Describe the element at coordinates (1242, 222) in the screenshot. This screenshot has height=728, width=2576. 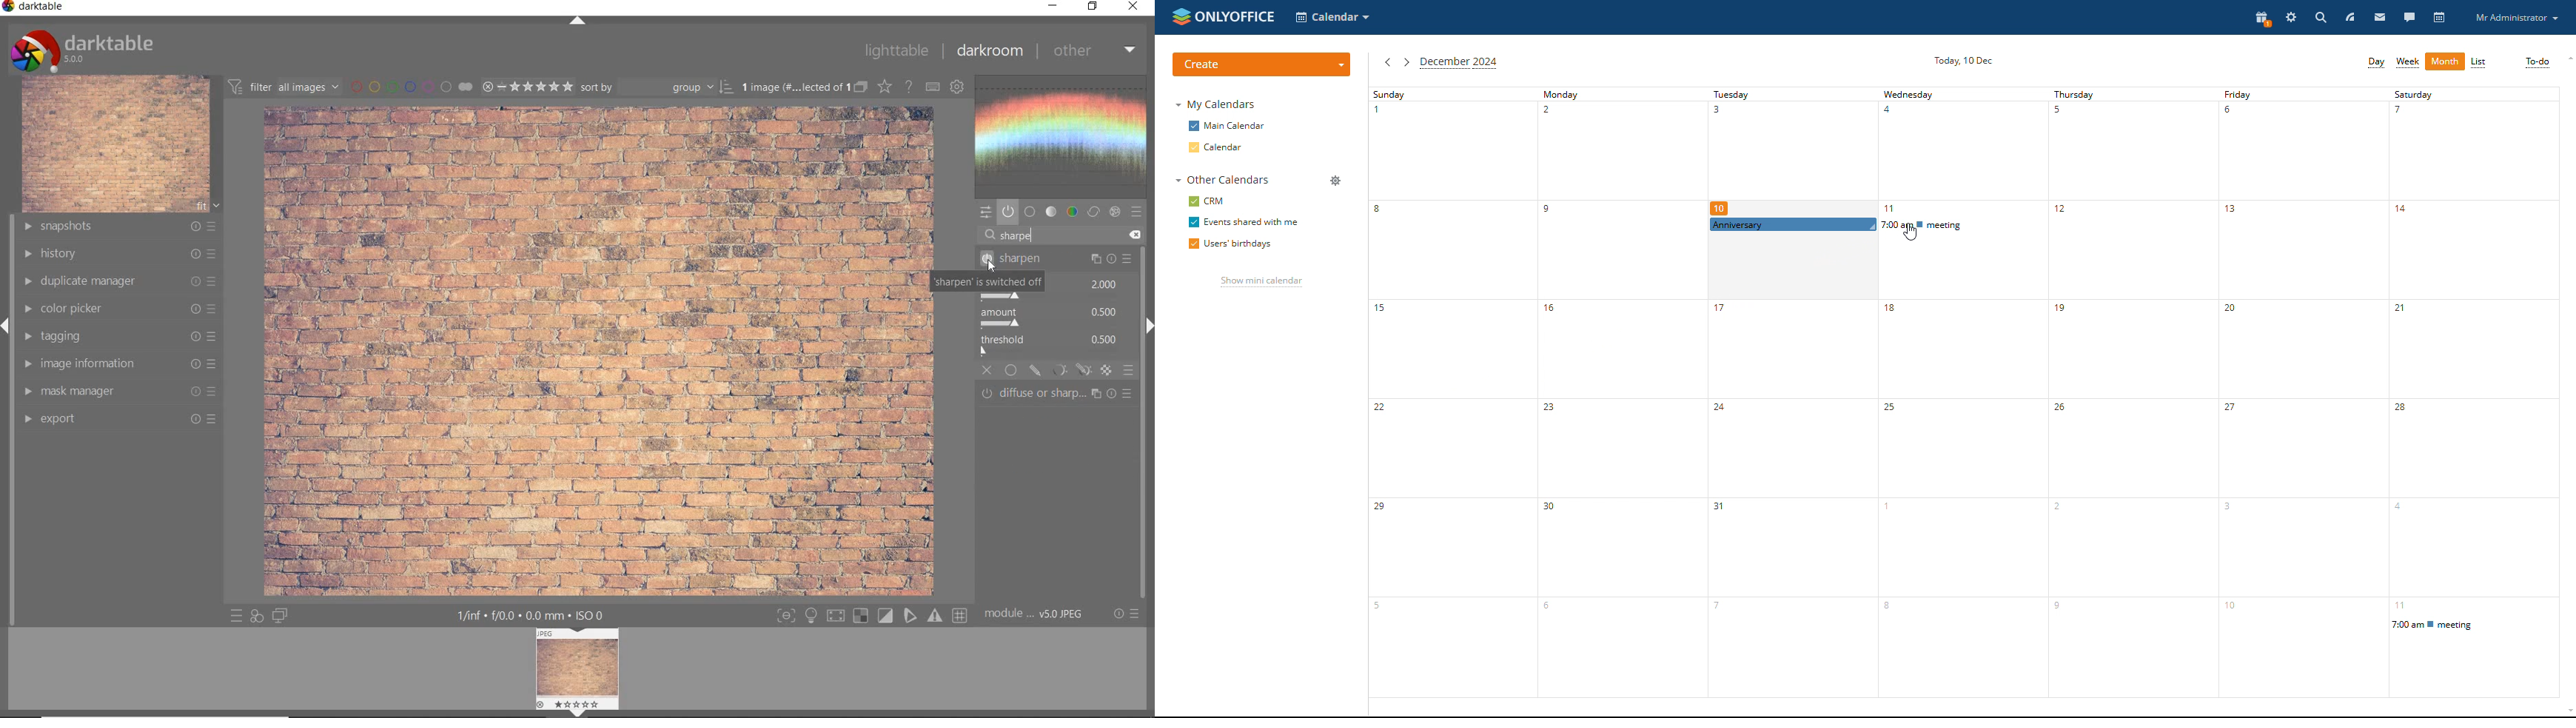
I see `events shared with me` at that location.